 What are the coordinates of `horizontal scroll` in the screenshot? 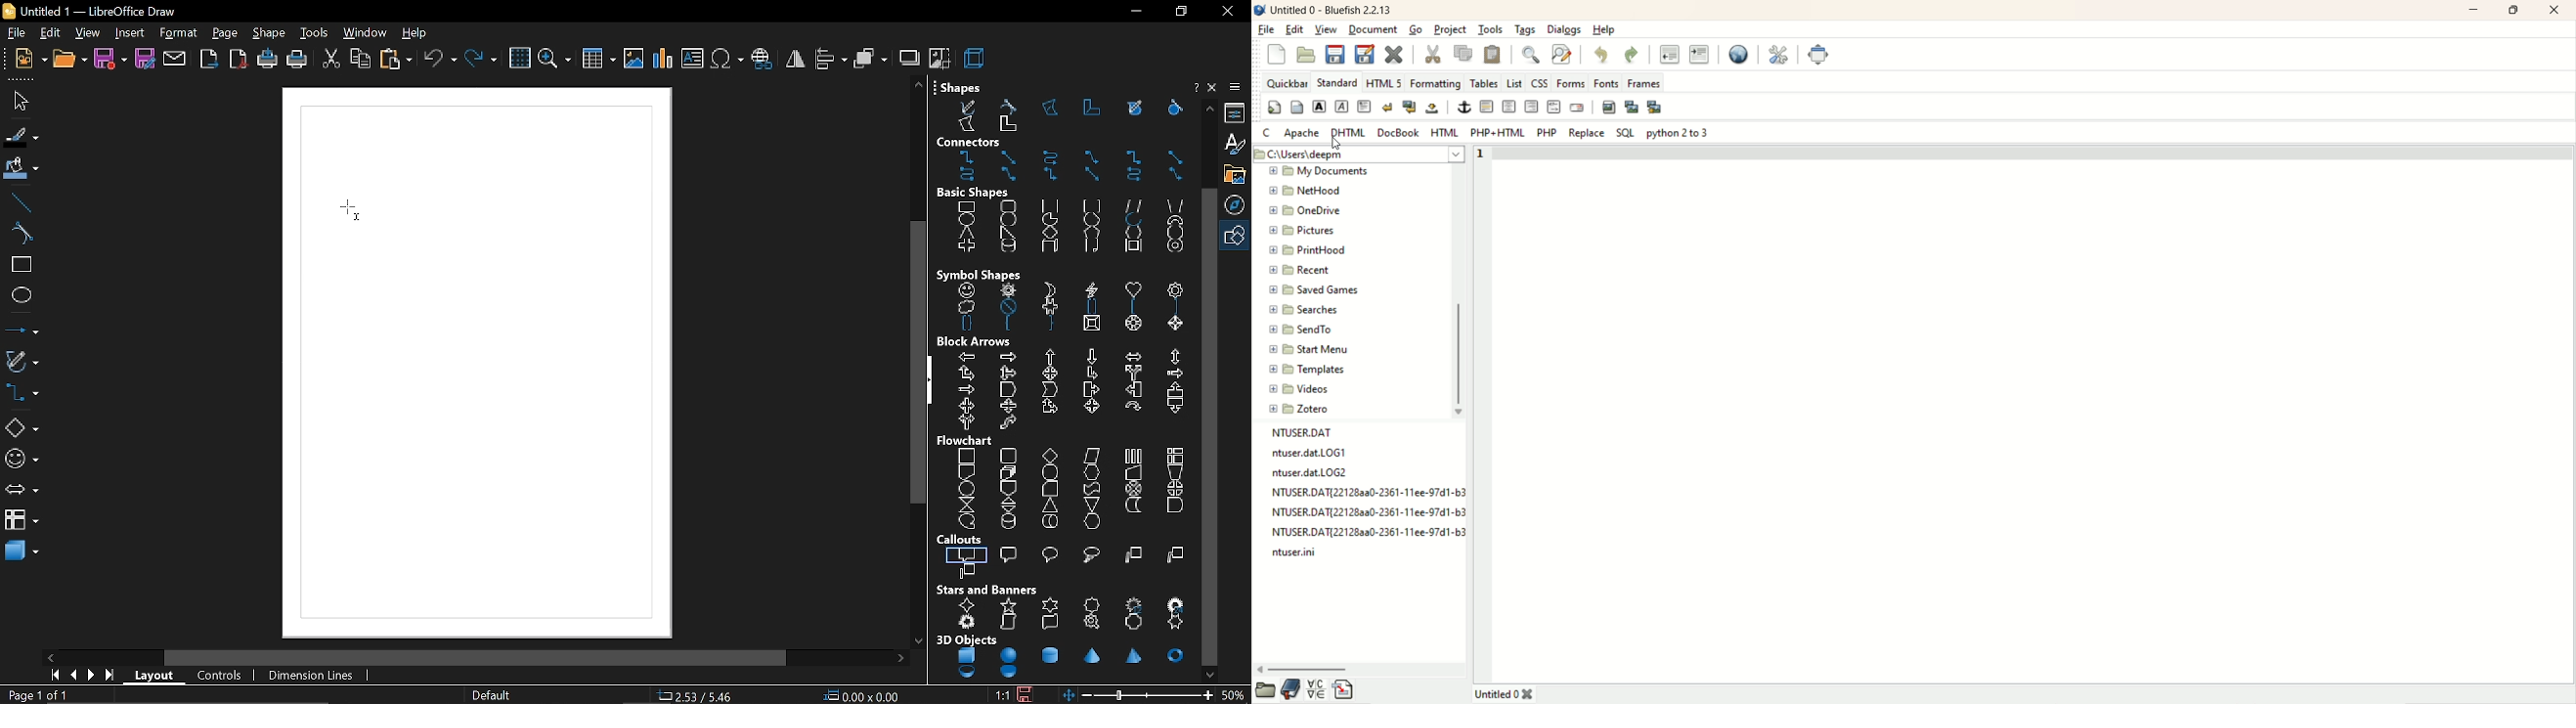 It's located at (1048, 622).